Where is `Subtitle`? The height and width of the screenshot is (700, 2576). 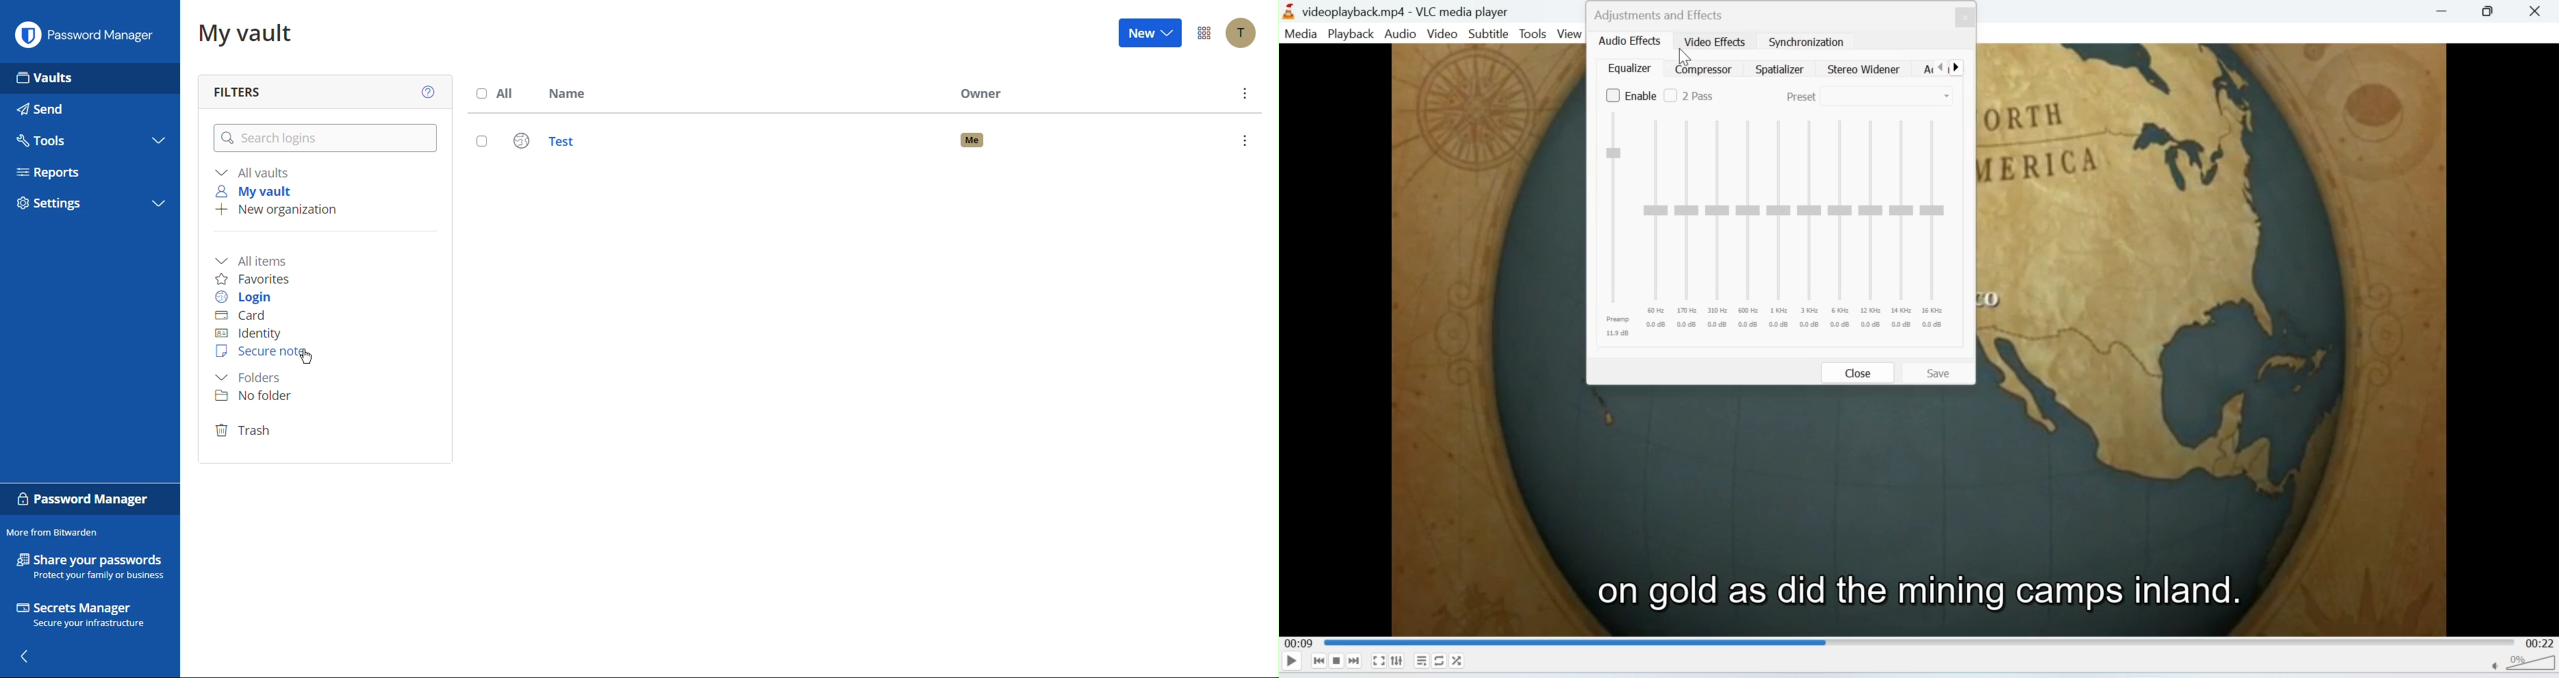 Subtitle is located at coordinates (1489, 33).